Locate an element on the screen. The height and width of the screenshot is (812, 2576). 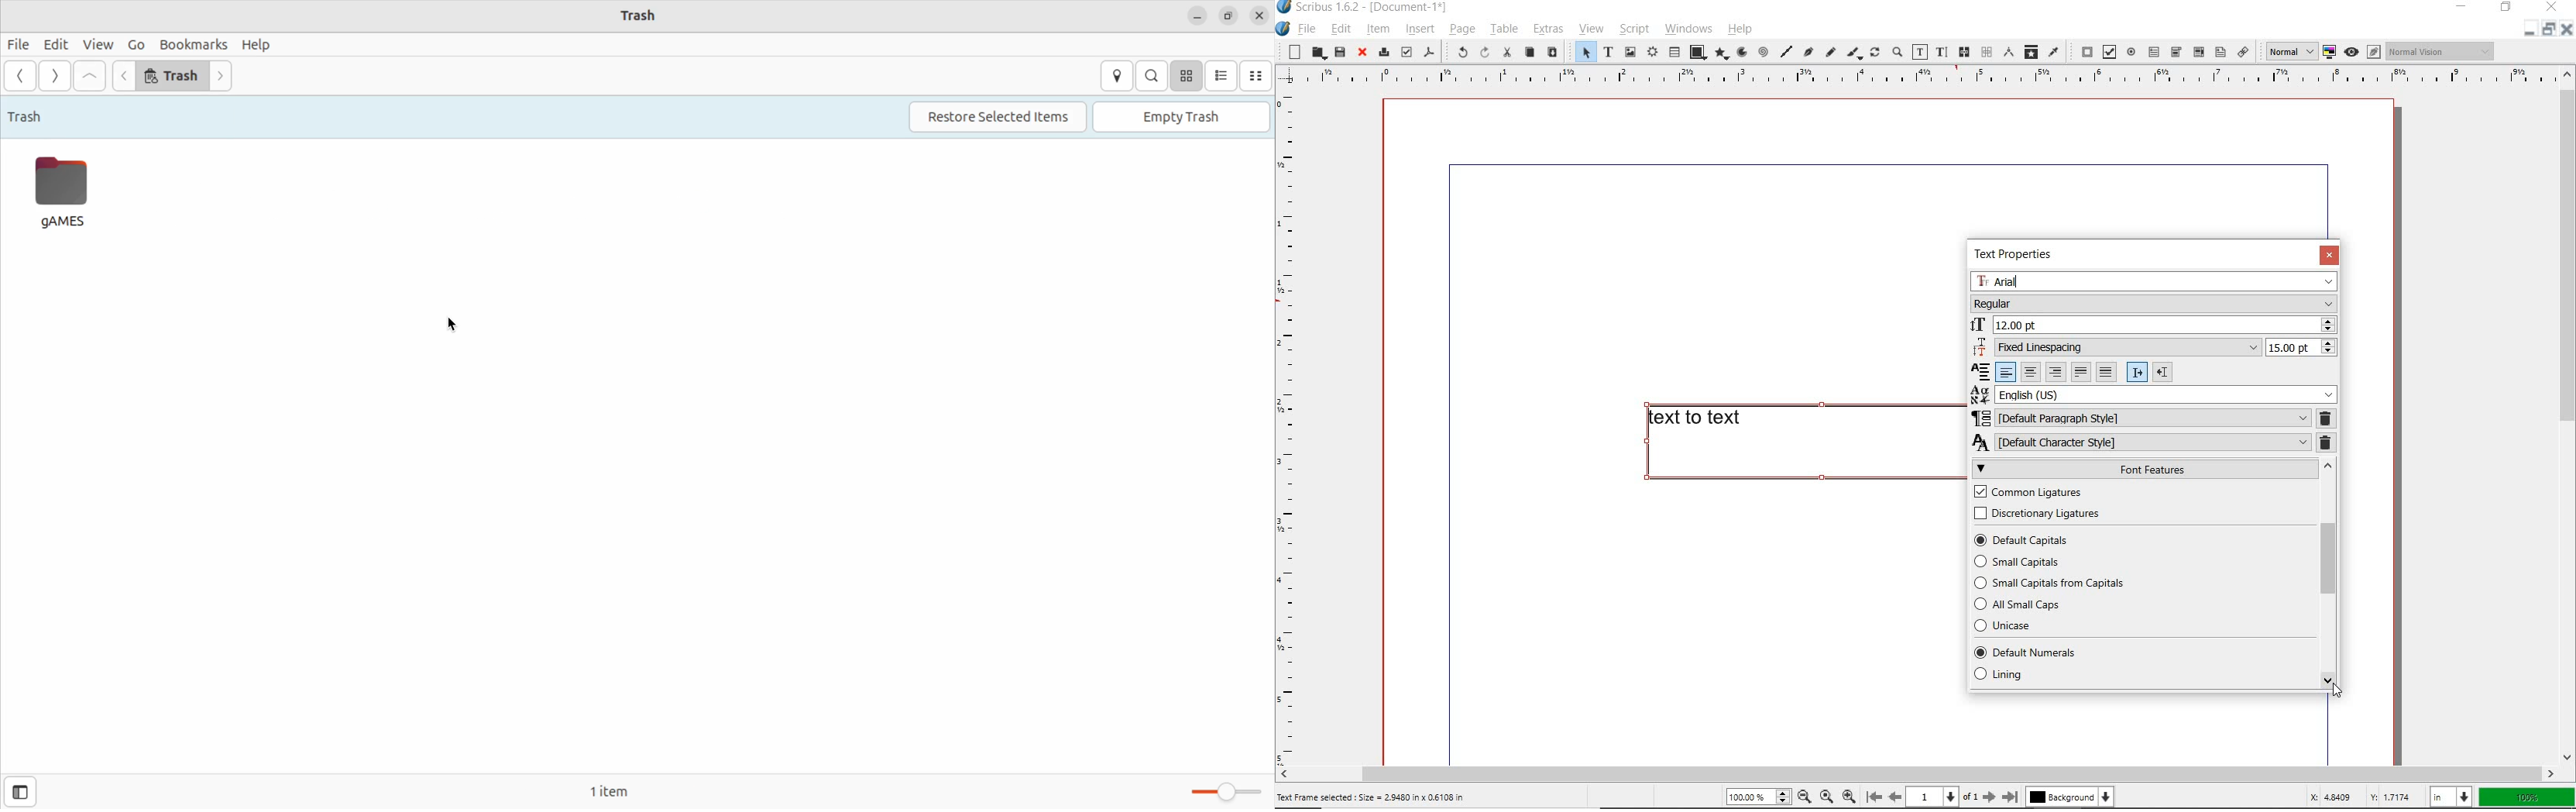
paste is located at coordinates (1551, 53).